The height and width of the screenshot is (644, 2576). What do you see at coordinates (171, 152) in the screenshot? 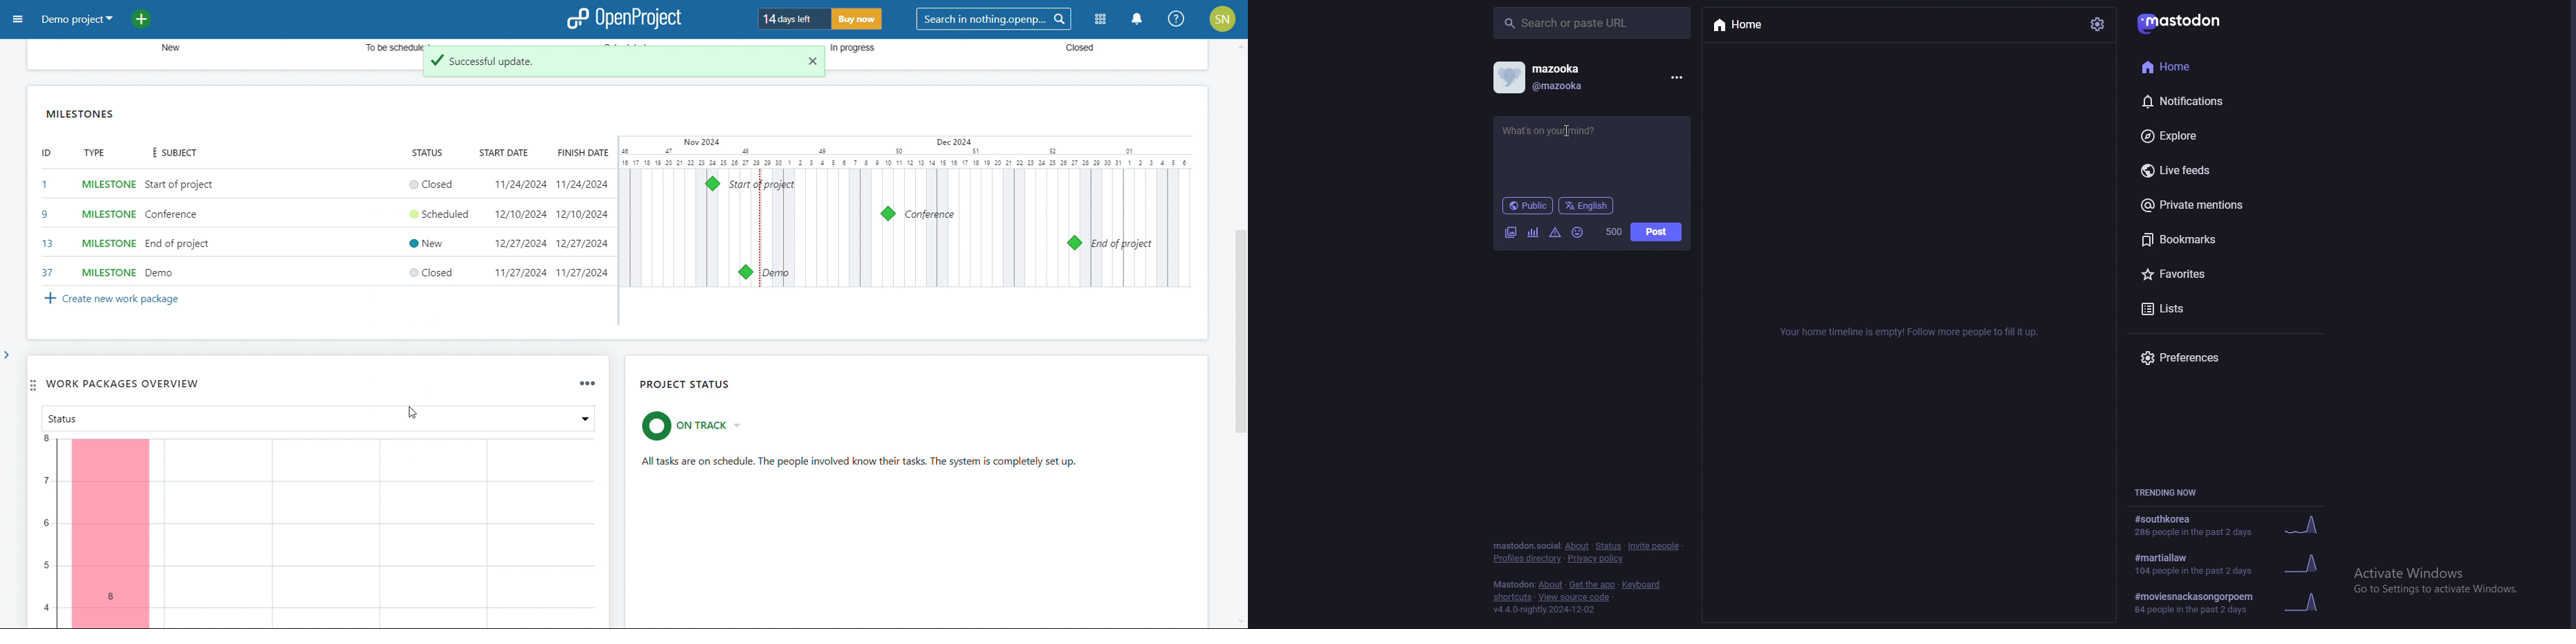
I see `subject` at bounding box center [171, 152].